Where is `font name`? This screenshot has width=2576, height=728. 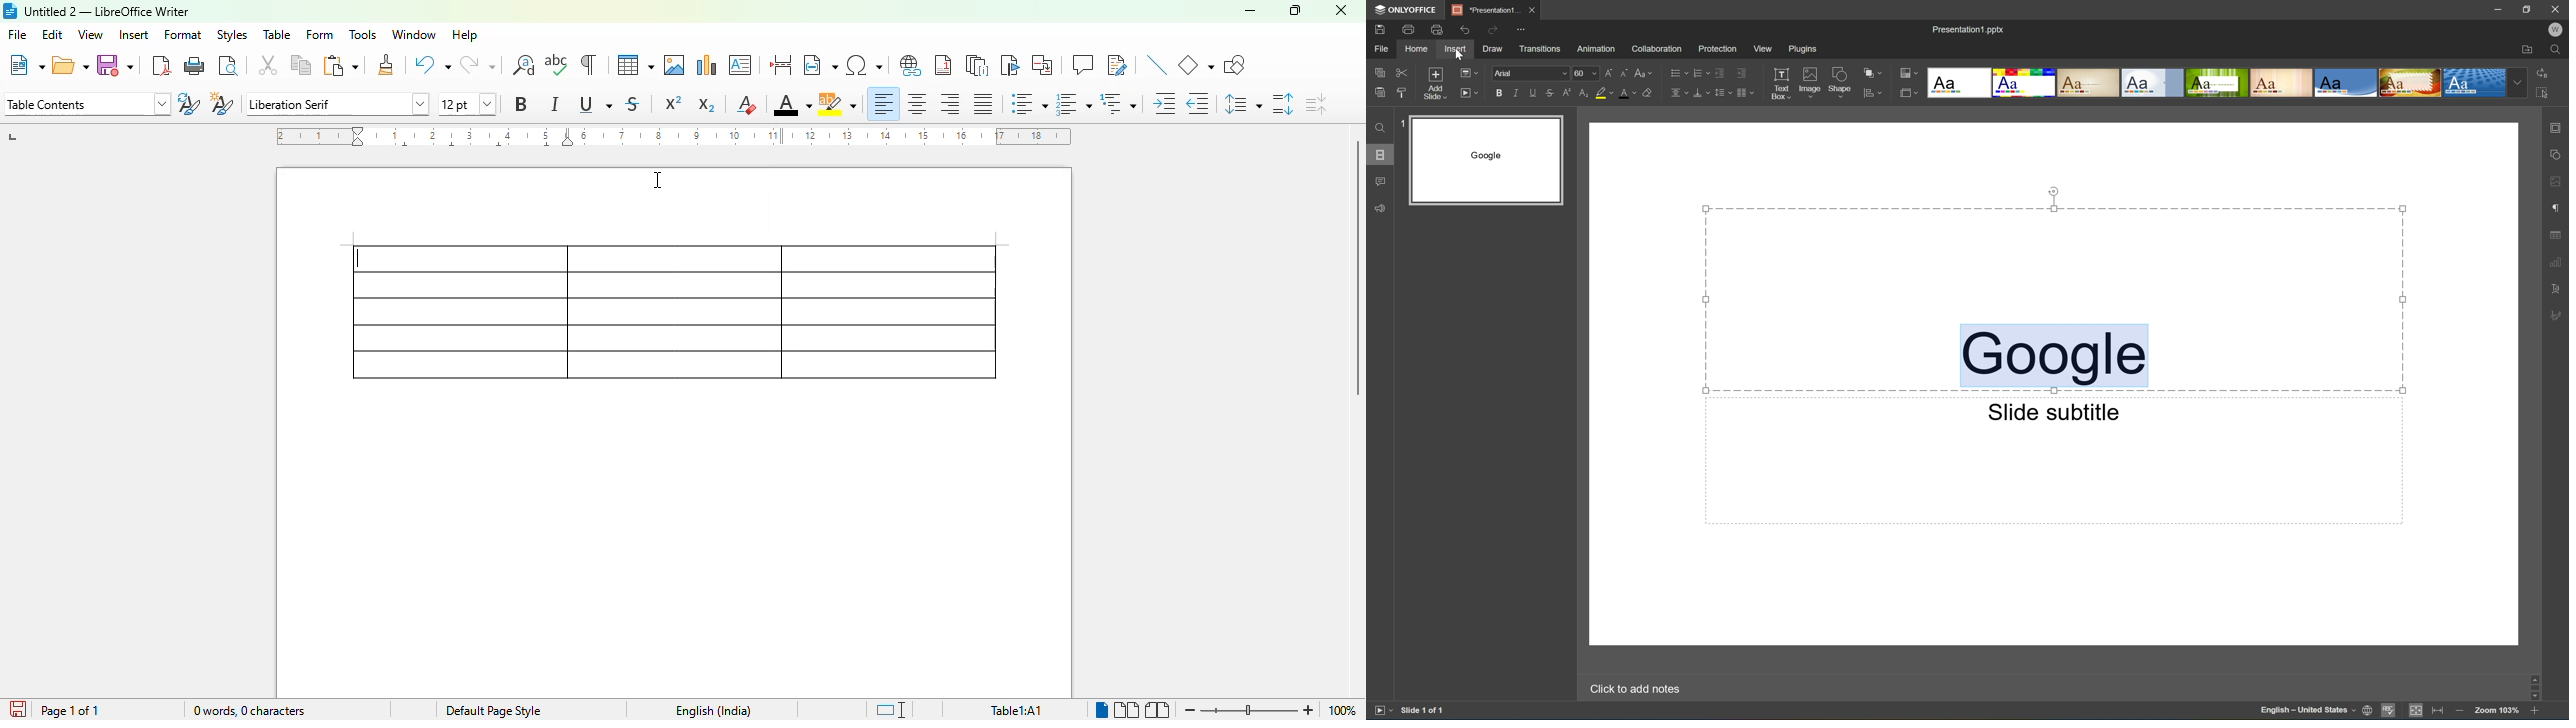
font name is located at coordinates (338, 104).